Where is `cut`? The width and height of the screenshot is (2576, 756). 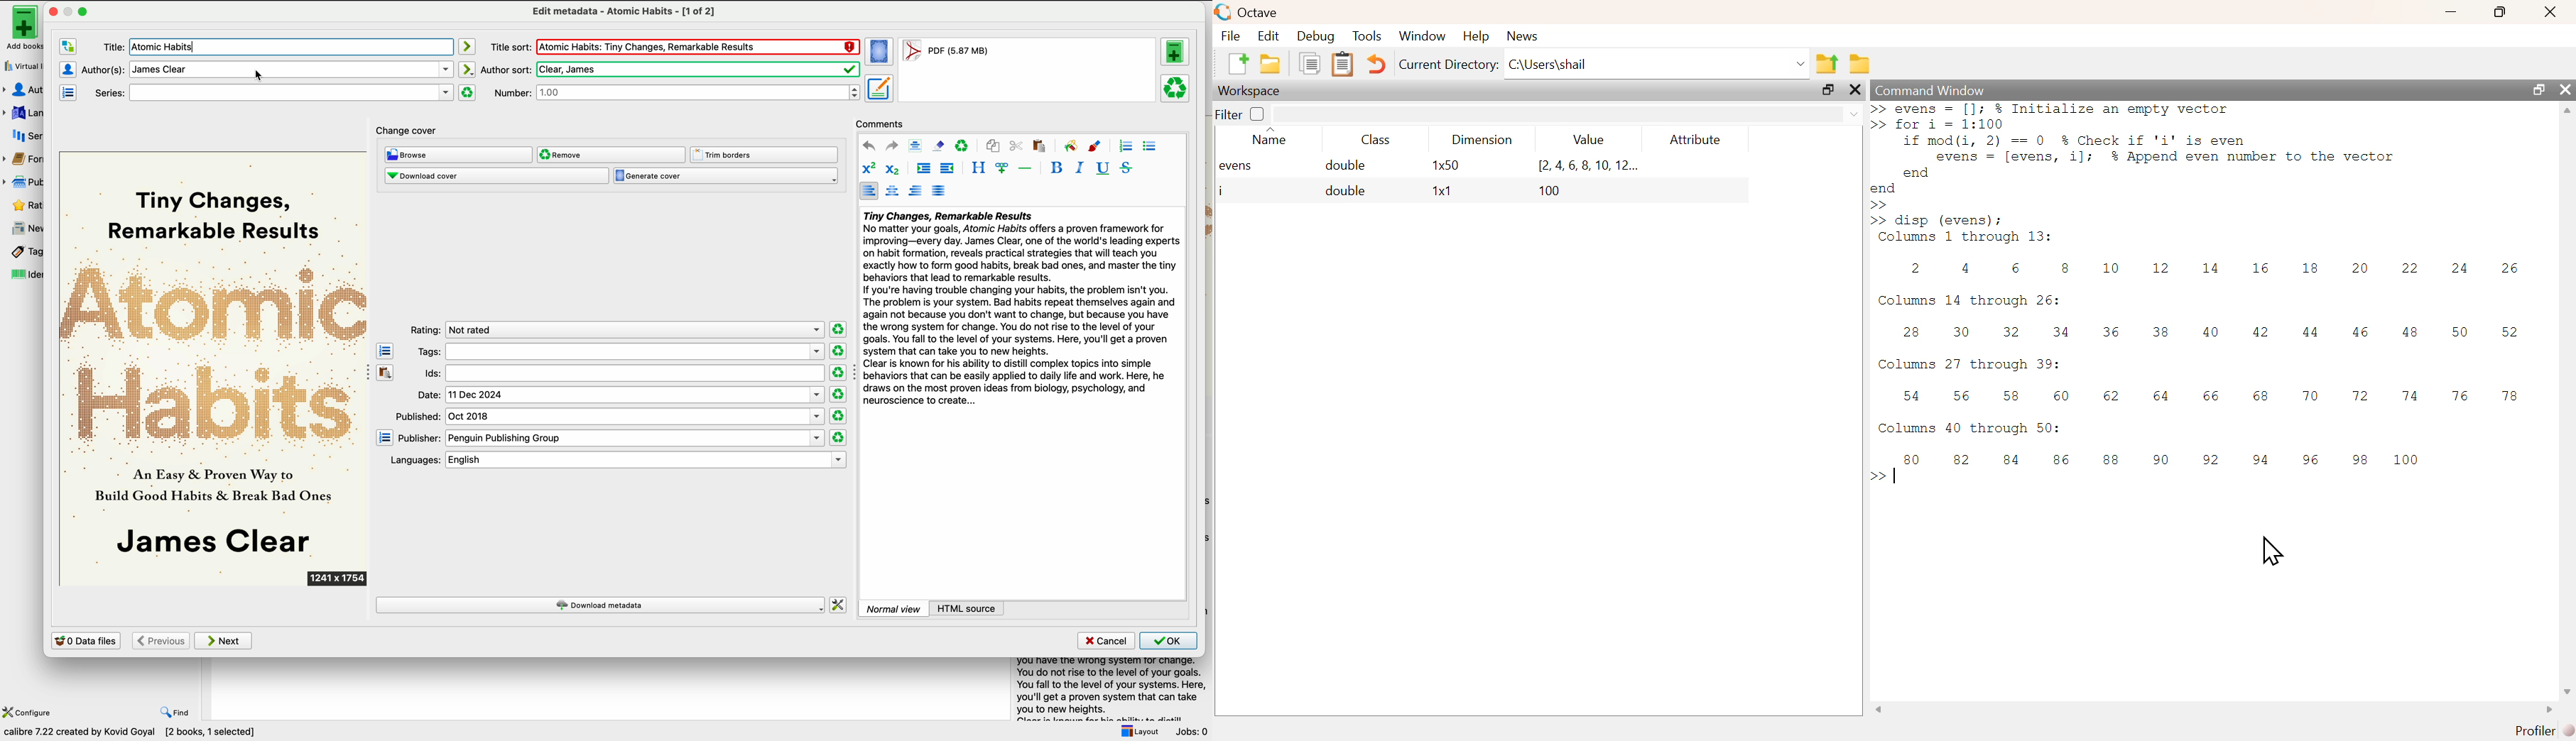
cut is located at coordinates (1016, 146).